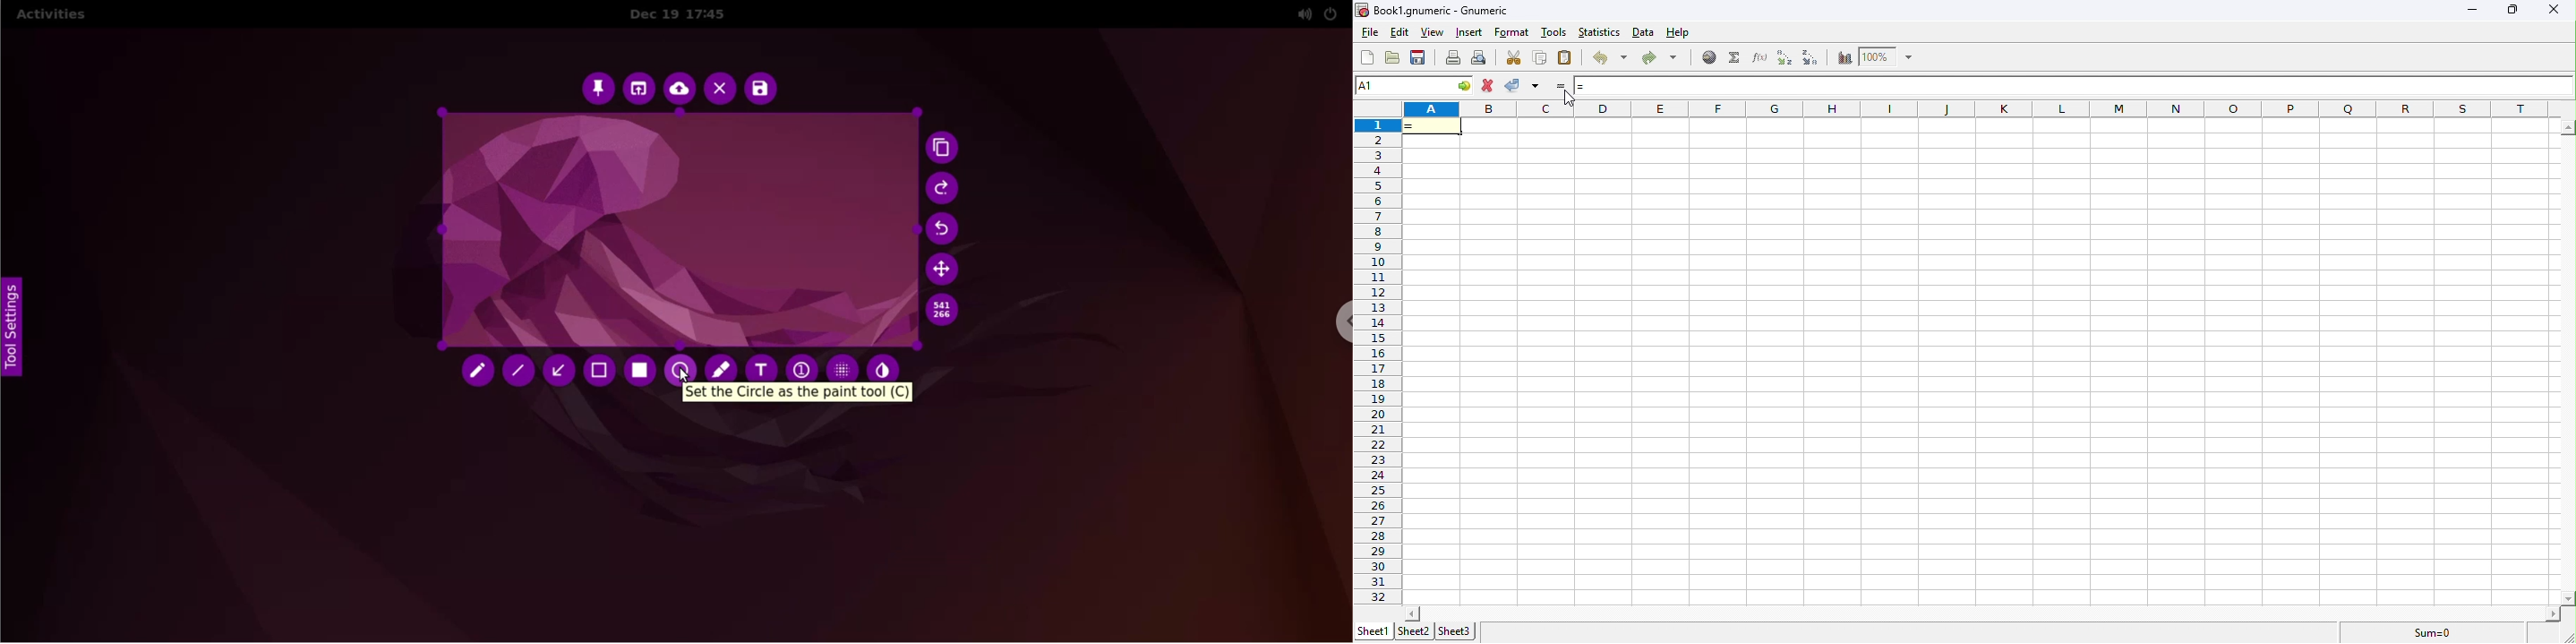  I want to click on print preview, so click(1481, 59).